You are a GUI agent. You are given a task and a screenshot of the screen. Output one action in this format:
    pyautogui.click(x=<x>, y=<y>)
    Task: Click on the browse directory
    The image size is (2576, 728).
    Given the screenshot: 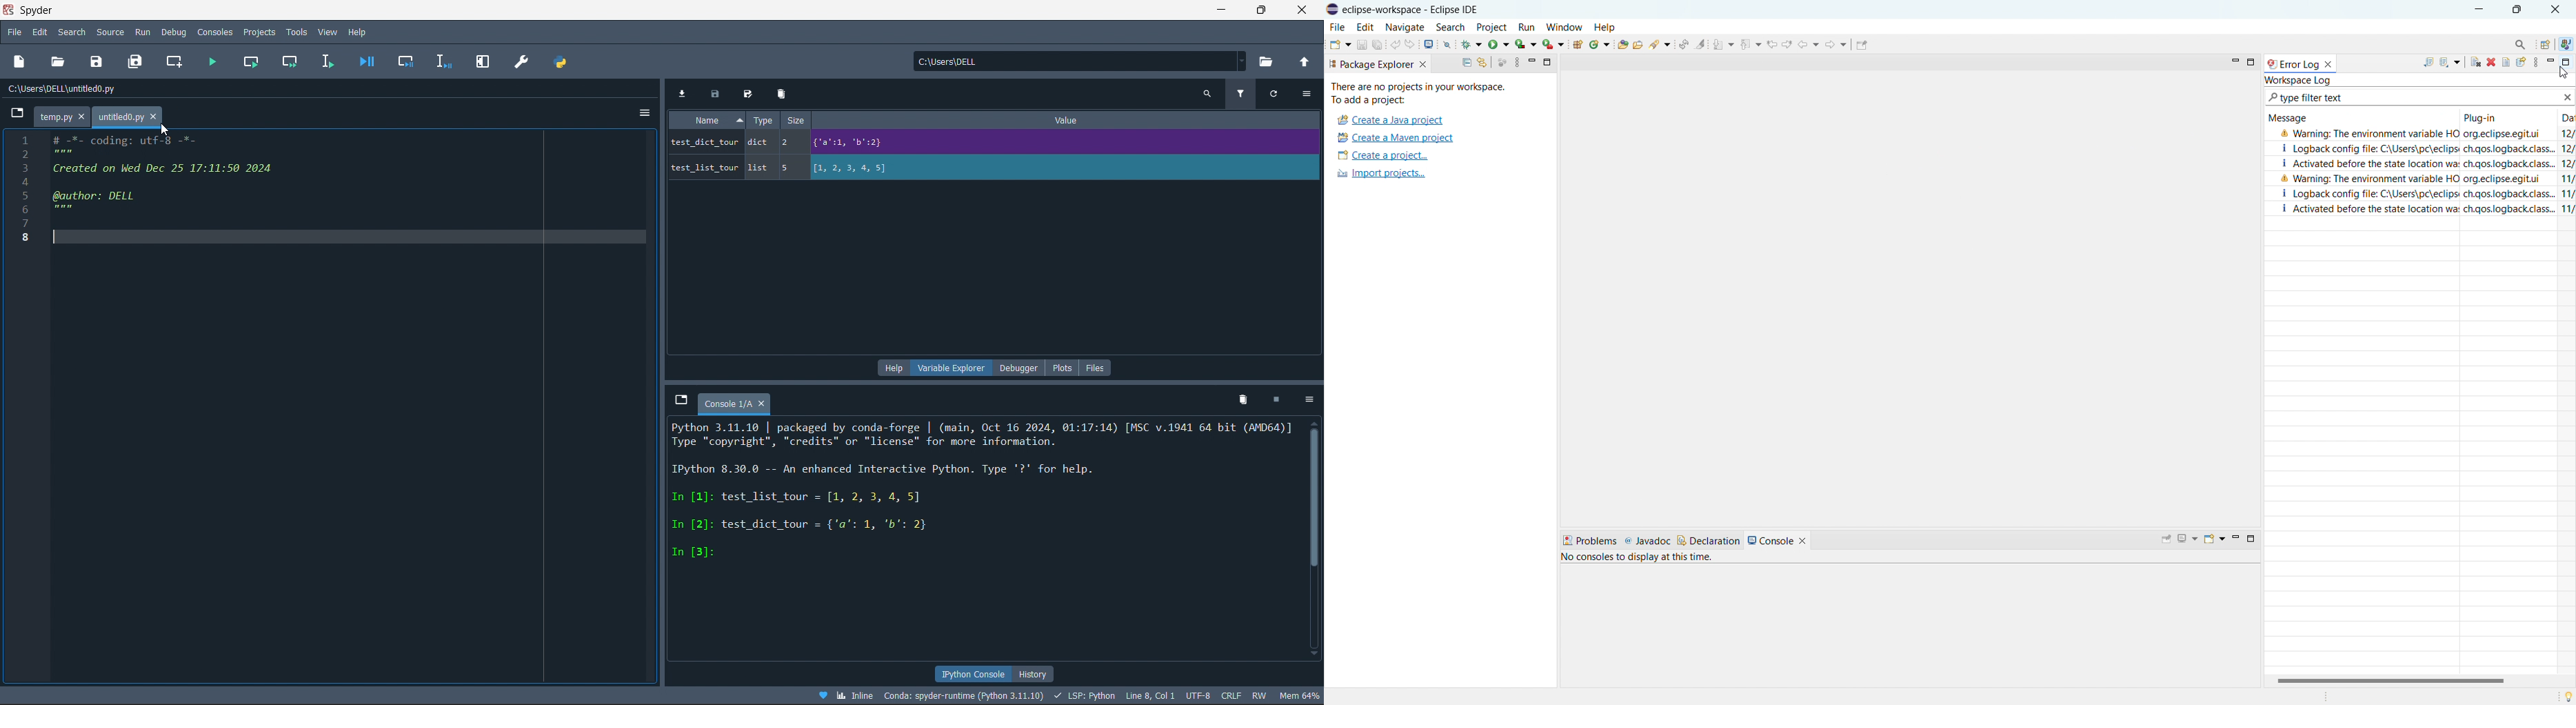 What is the action you would take?
    pyautogui.click(x=1269, y=63)
    